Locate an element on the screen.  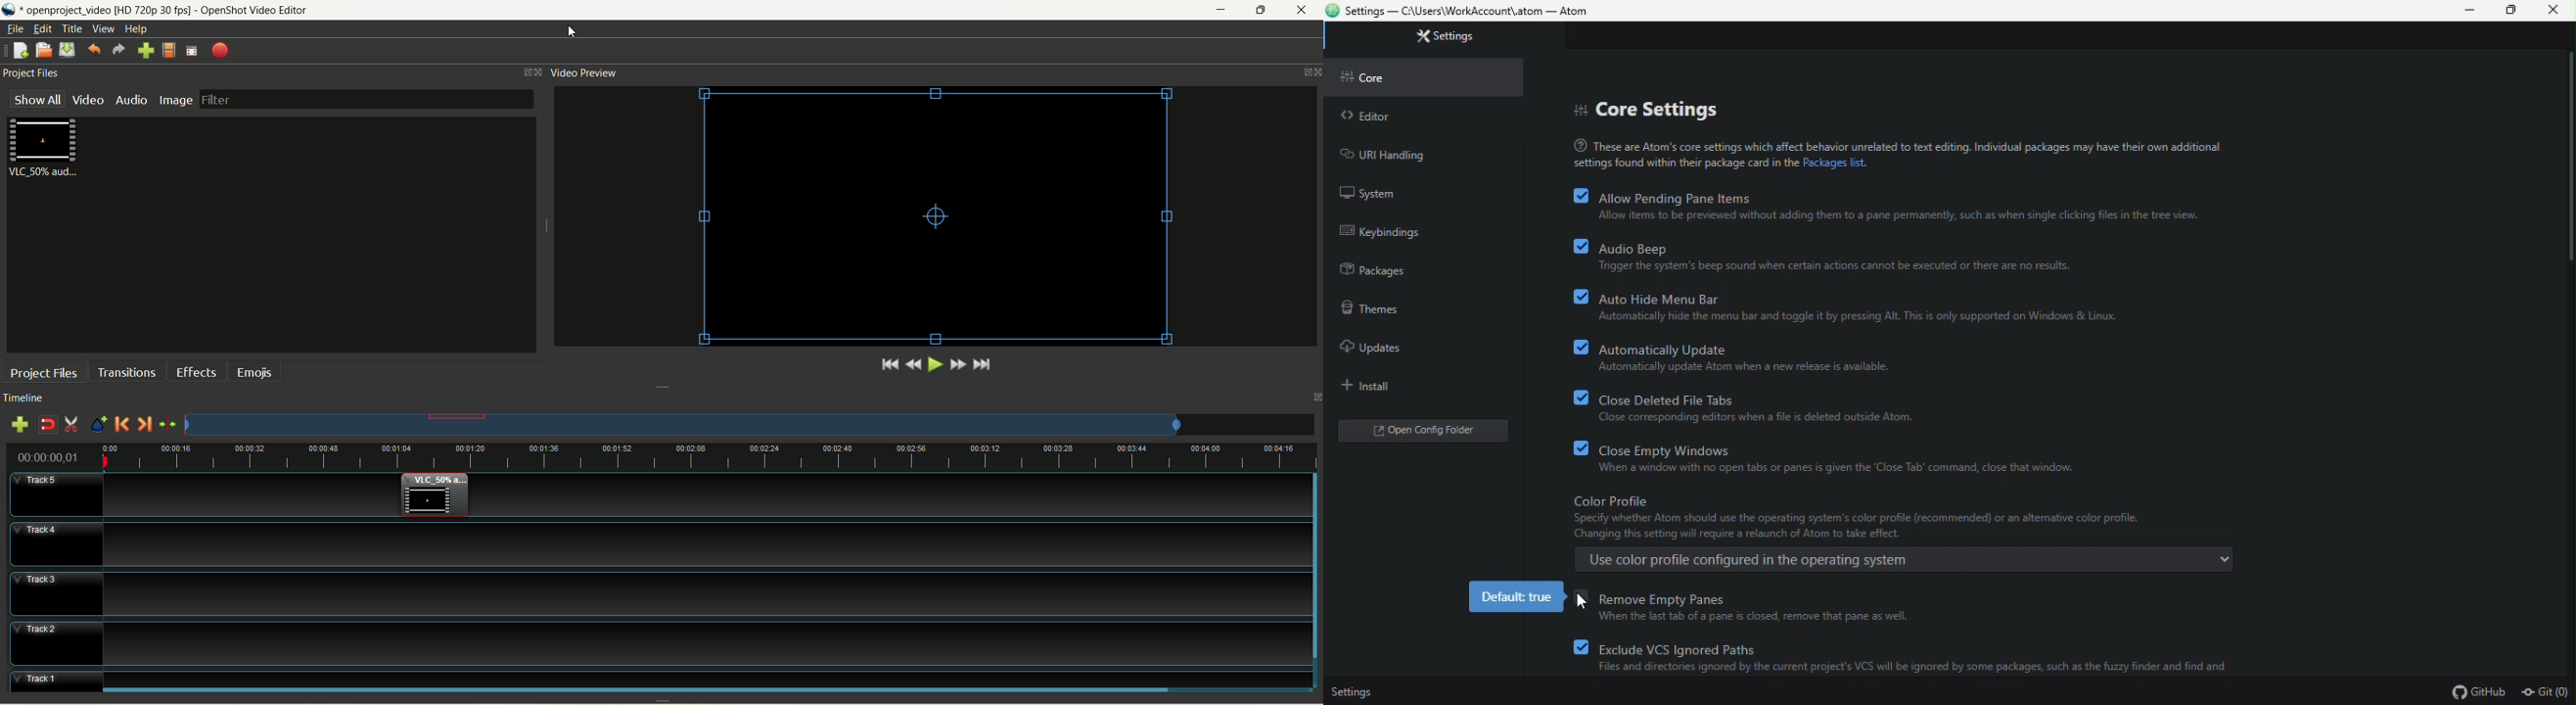
themes is located at coordinates (1377, 307).